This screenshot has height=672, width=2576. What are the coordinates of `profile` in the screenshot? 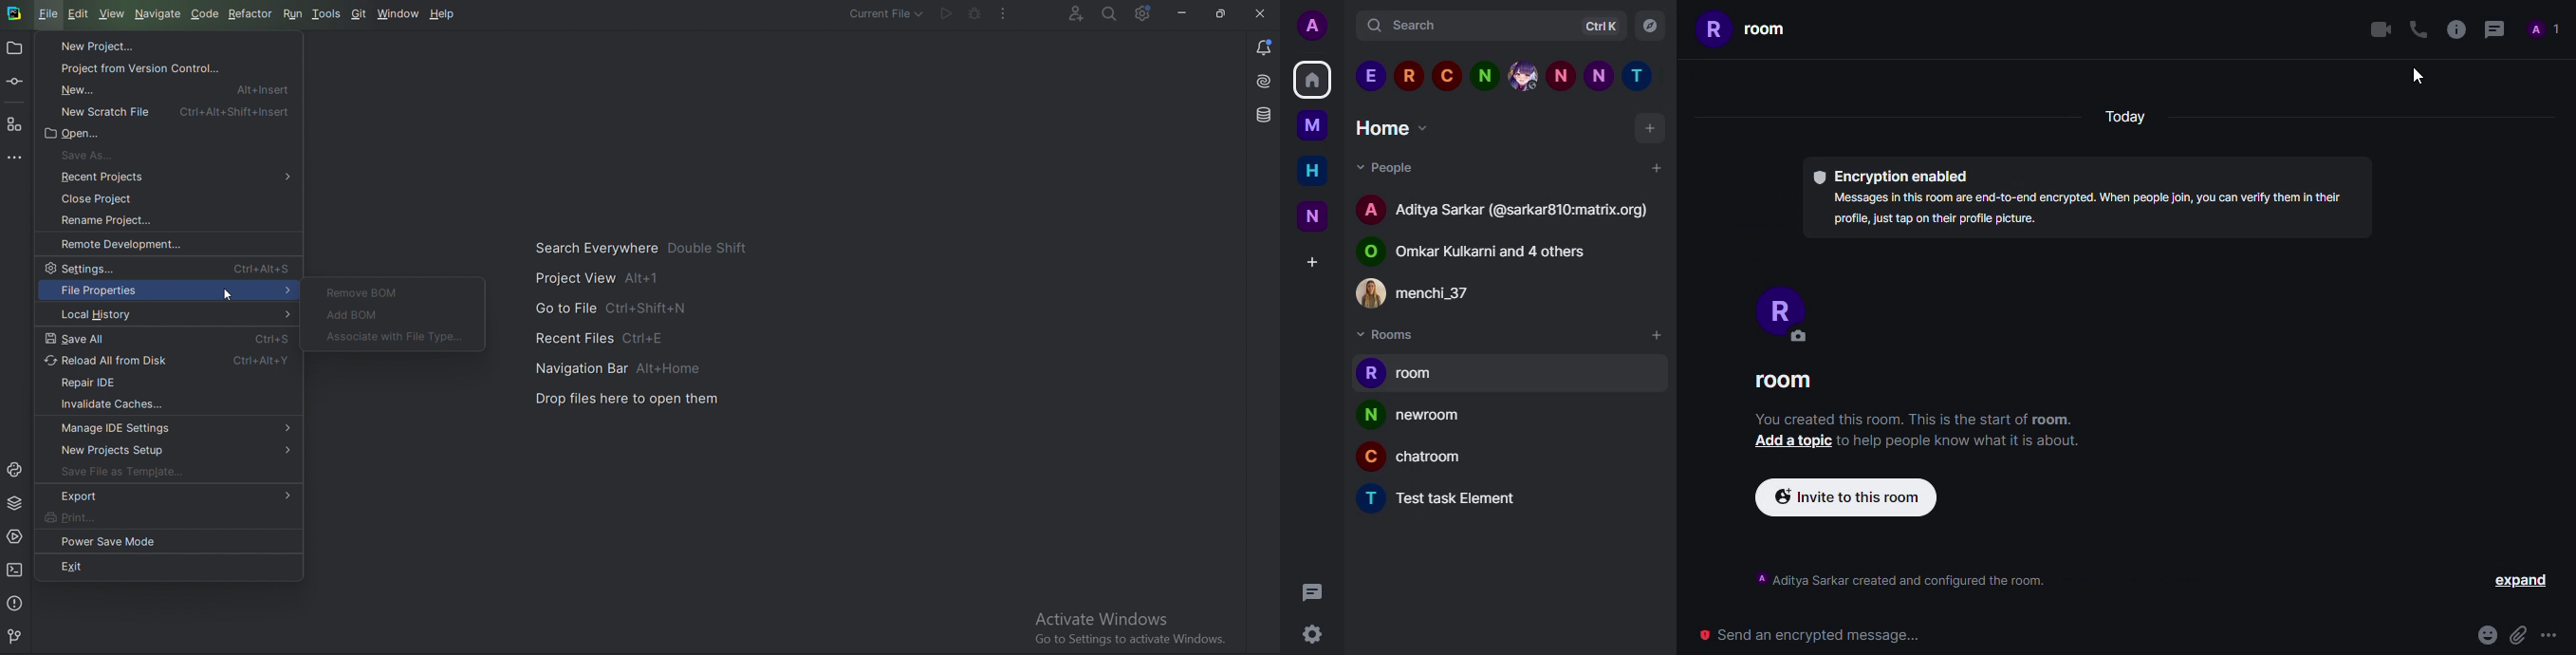 It's located at (1367, 459).